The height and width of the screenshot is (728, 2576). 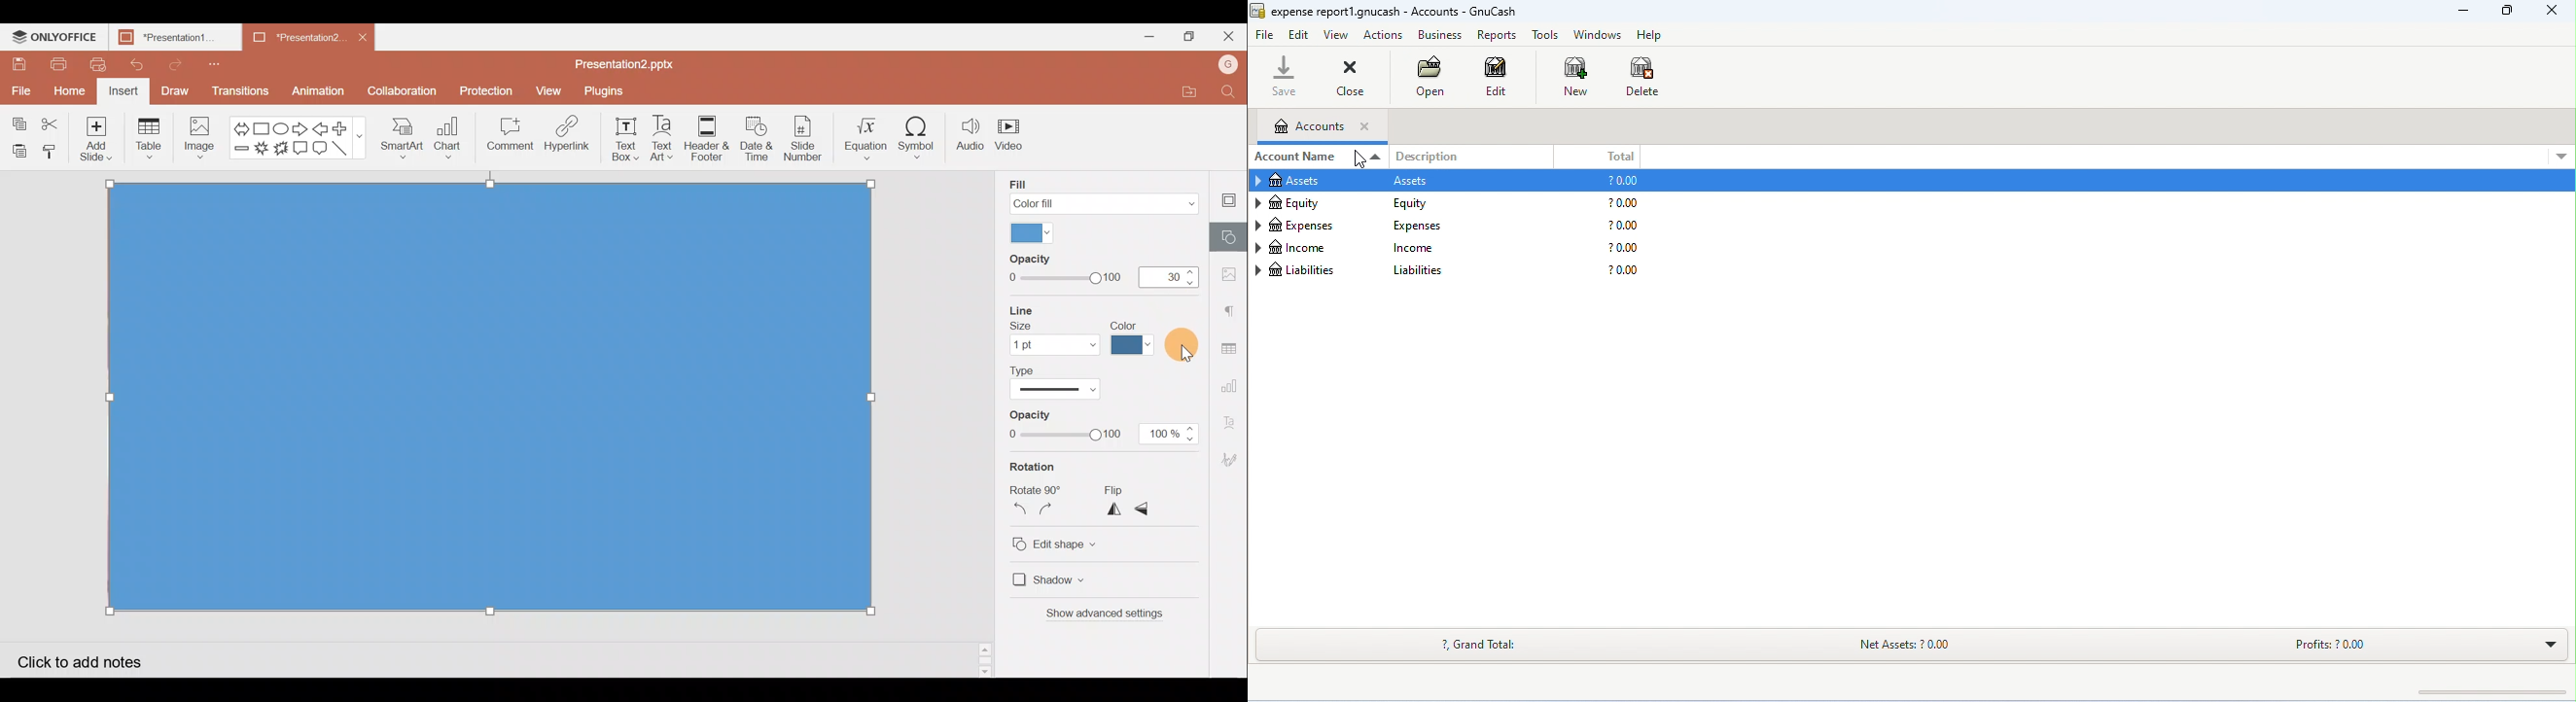 What do you see at coordinates (345, 129) in the screenshot?
I see `Plus` at bounding box center [345, 129].